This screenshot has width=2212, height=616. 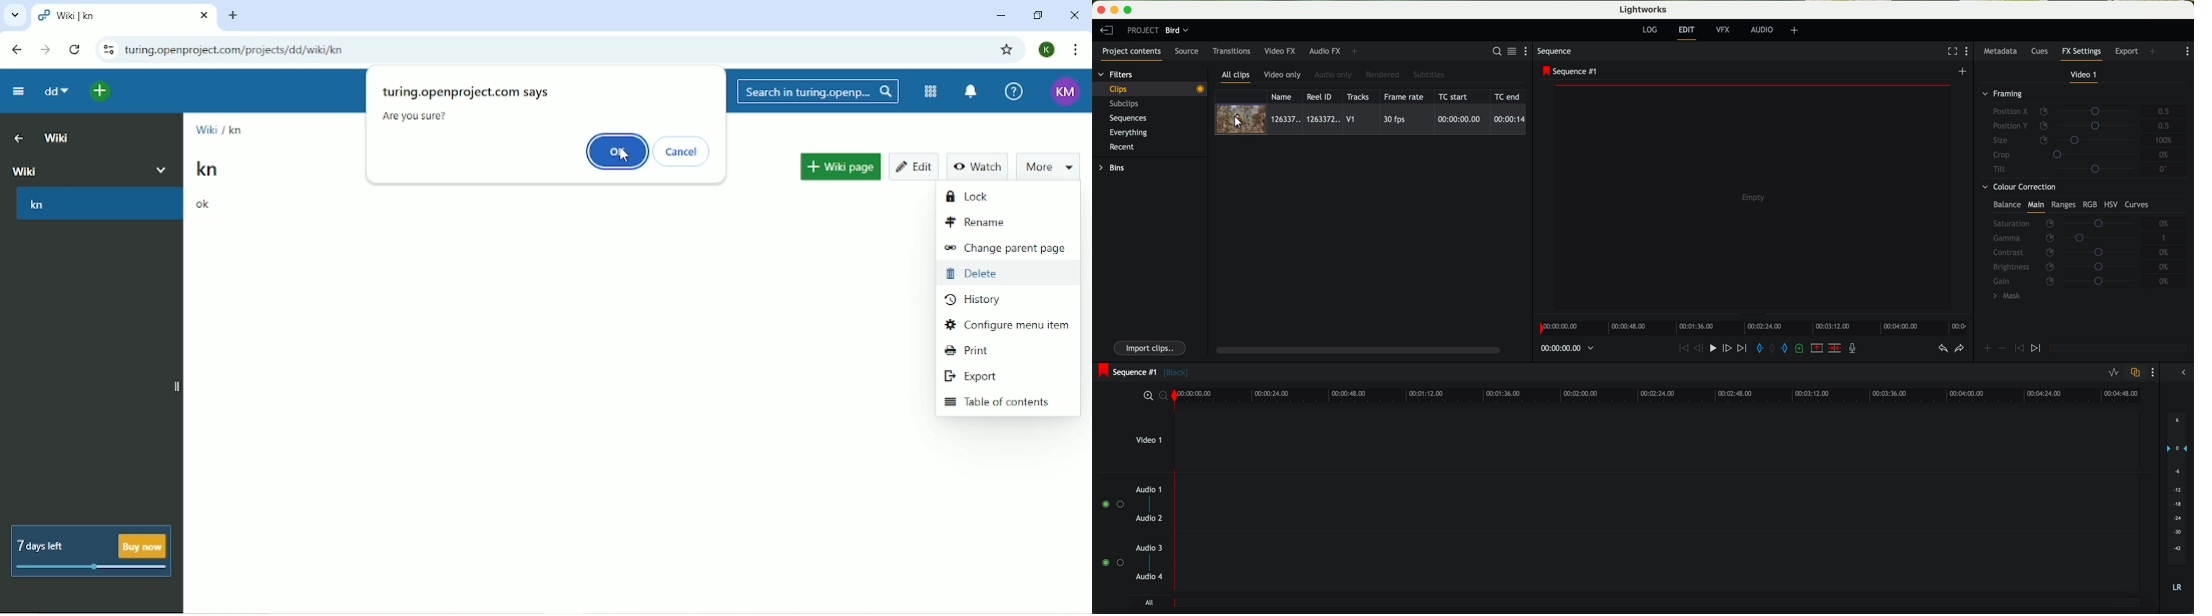 I want to click on all, so click(x=1149, y=602).